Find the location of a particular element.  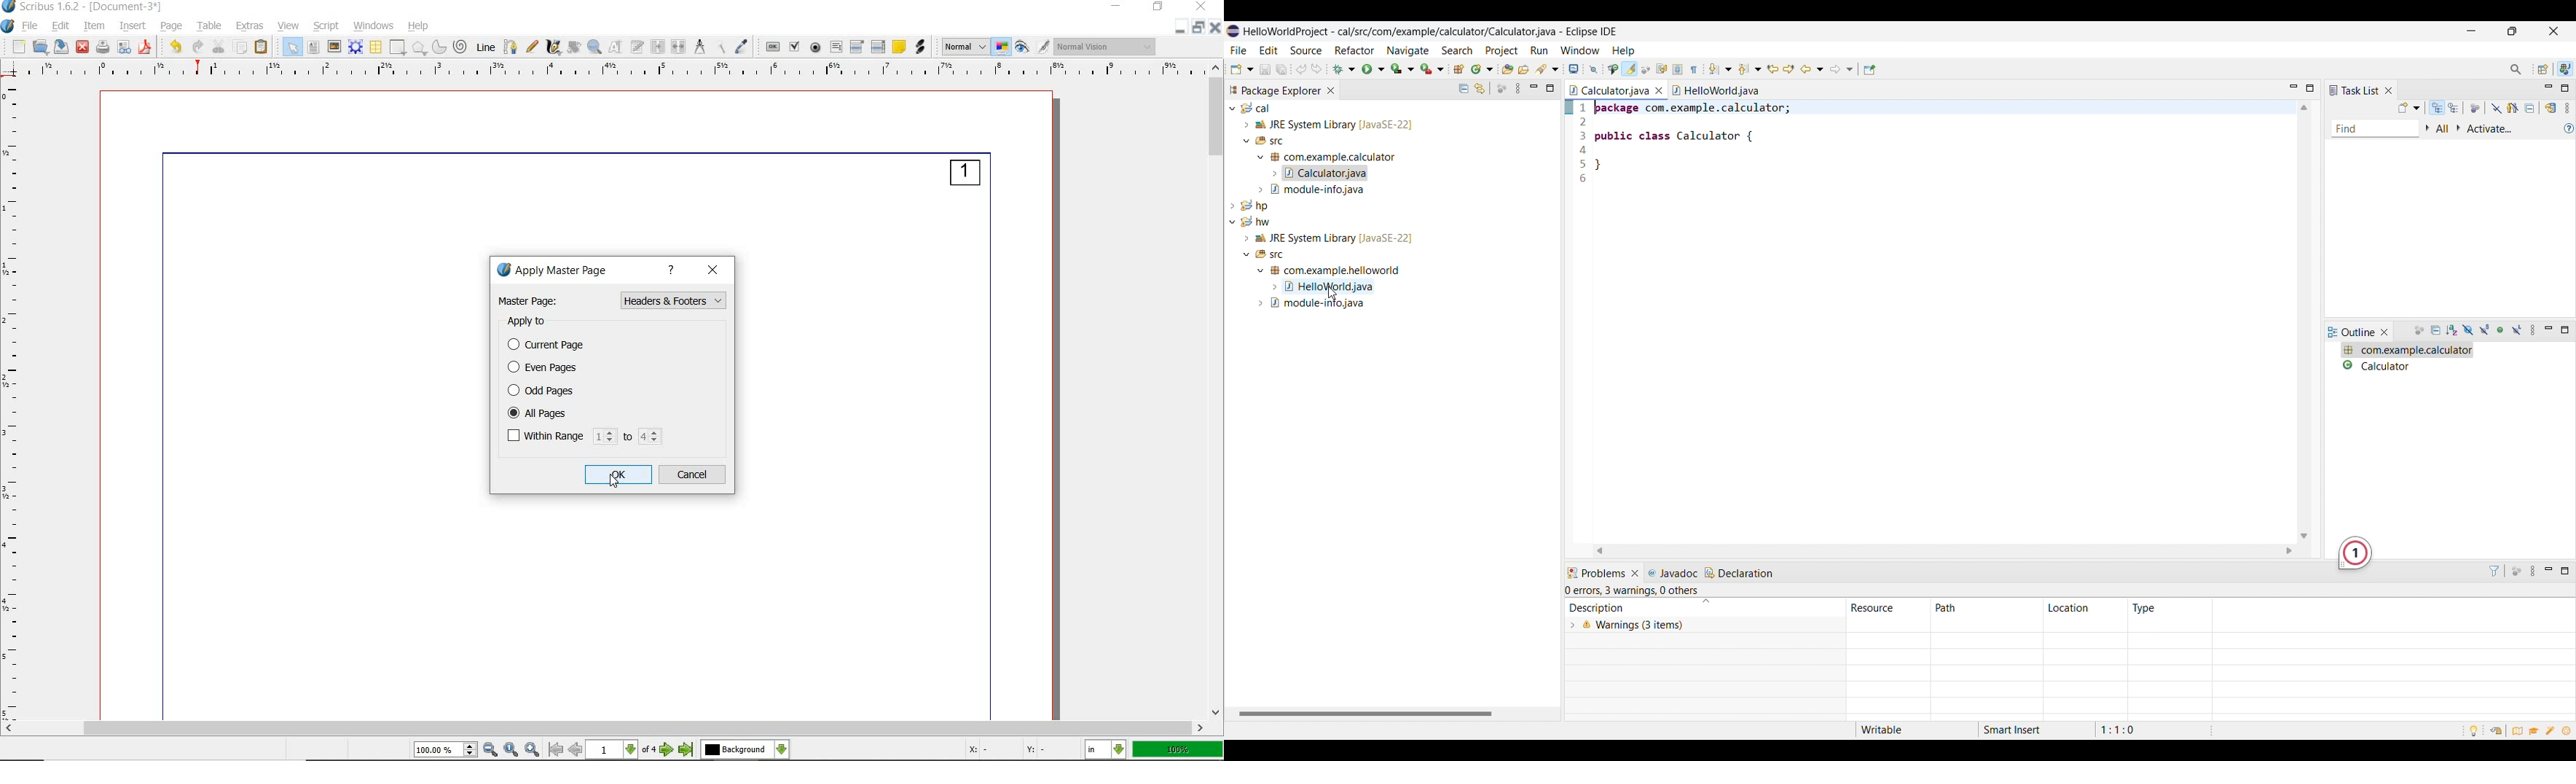

Close is located at coordinates (2385, 332).